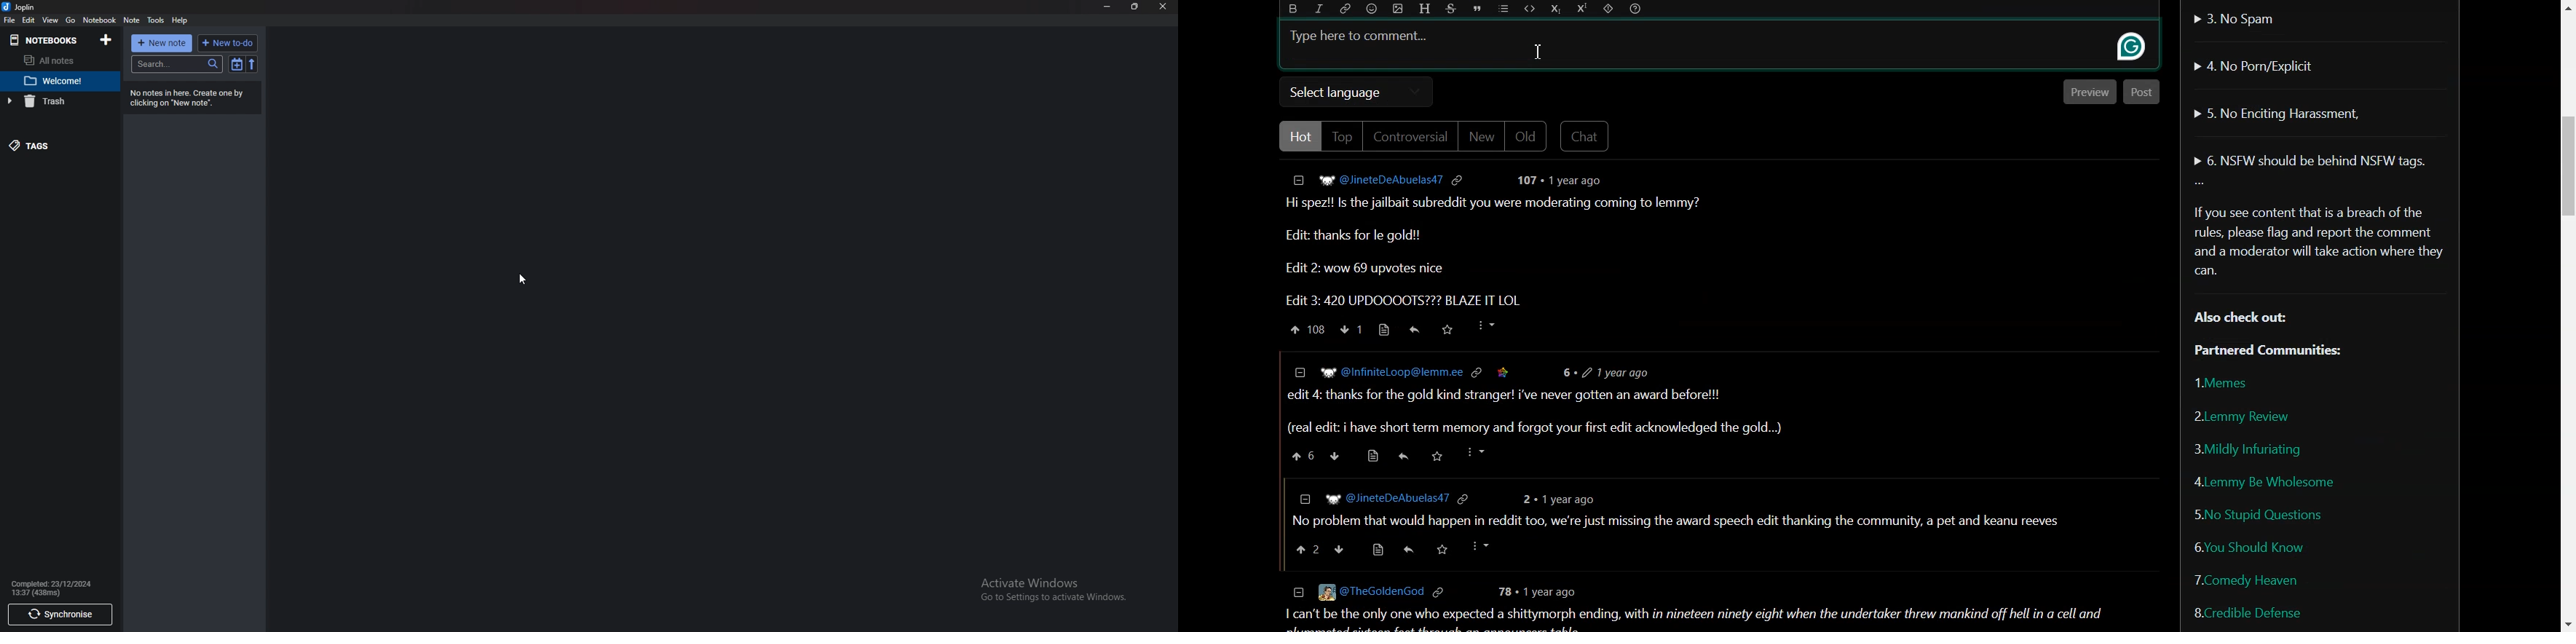 This screenshot has width=2576, height=644. Describe the element at coordinates (9, 21) in the screenshot. I see `file` at that location.